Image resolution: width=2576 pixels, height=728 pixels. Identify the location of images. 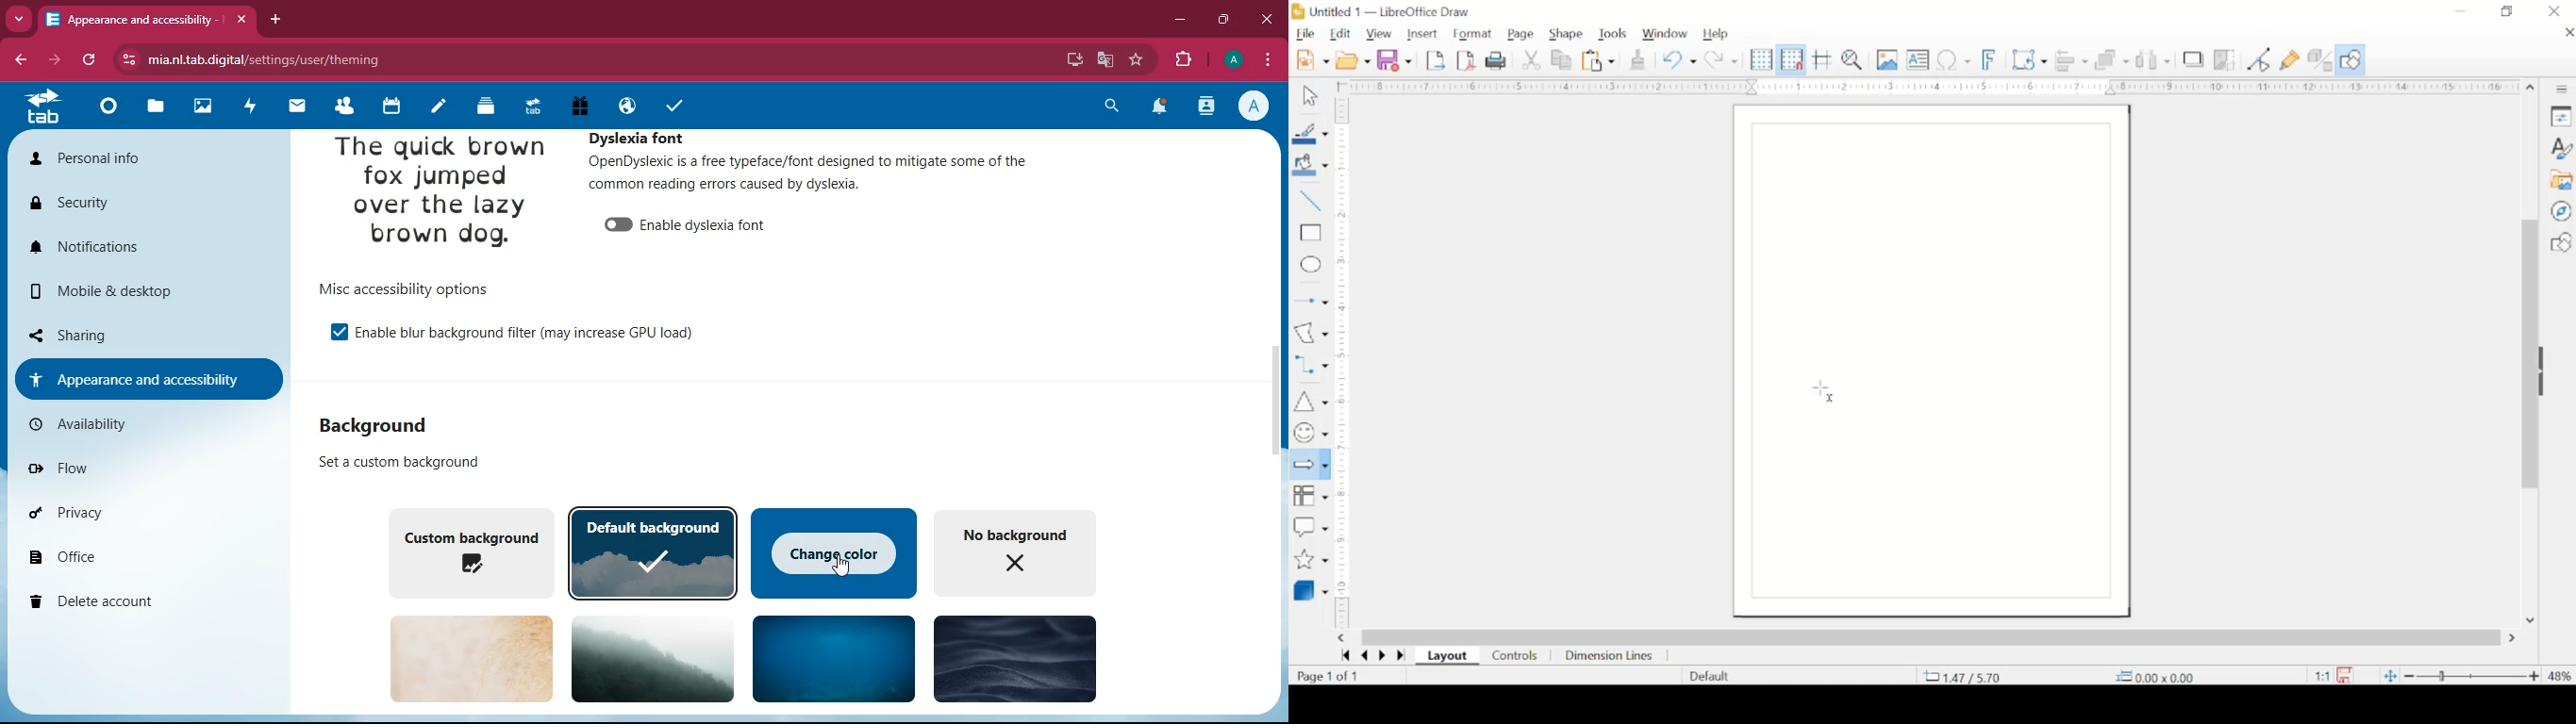
(201, 107).